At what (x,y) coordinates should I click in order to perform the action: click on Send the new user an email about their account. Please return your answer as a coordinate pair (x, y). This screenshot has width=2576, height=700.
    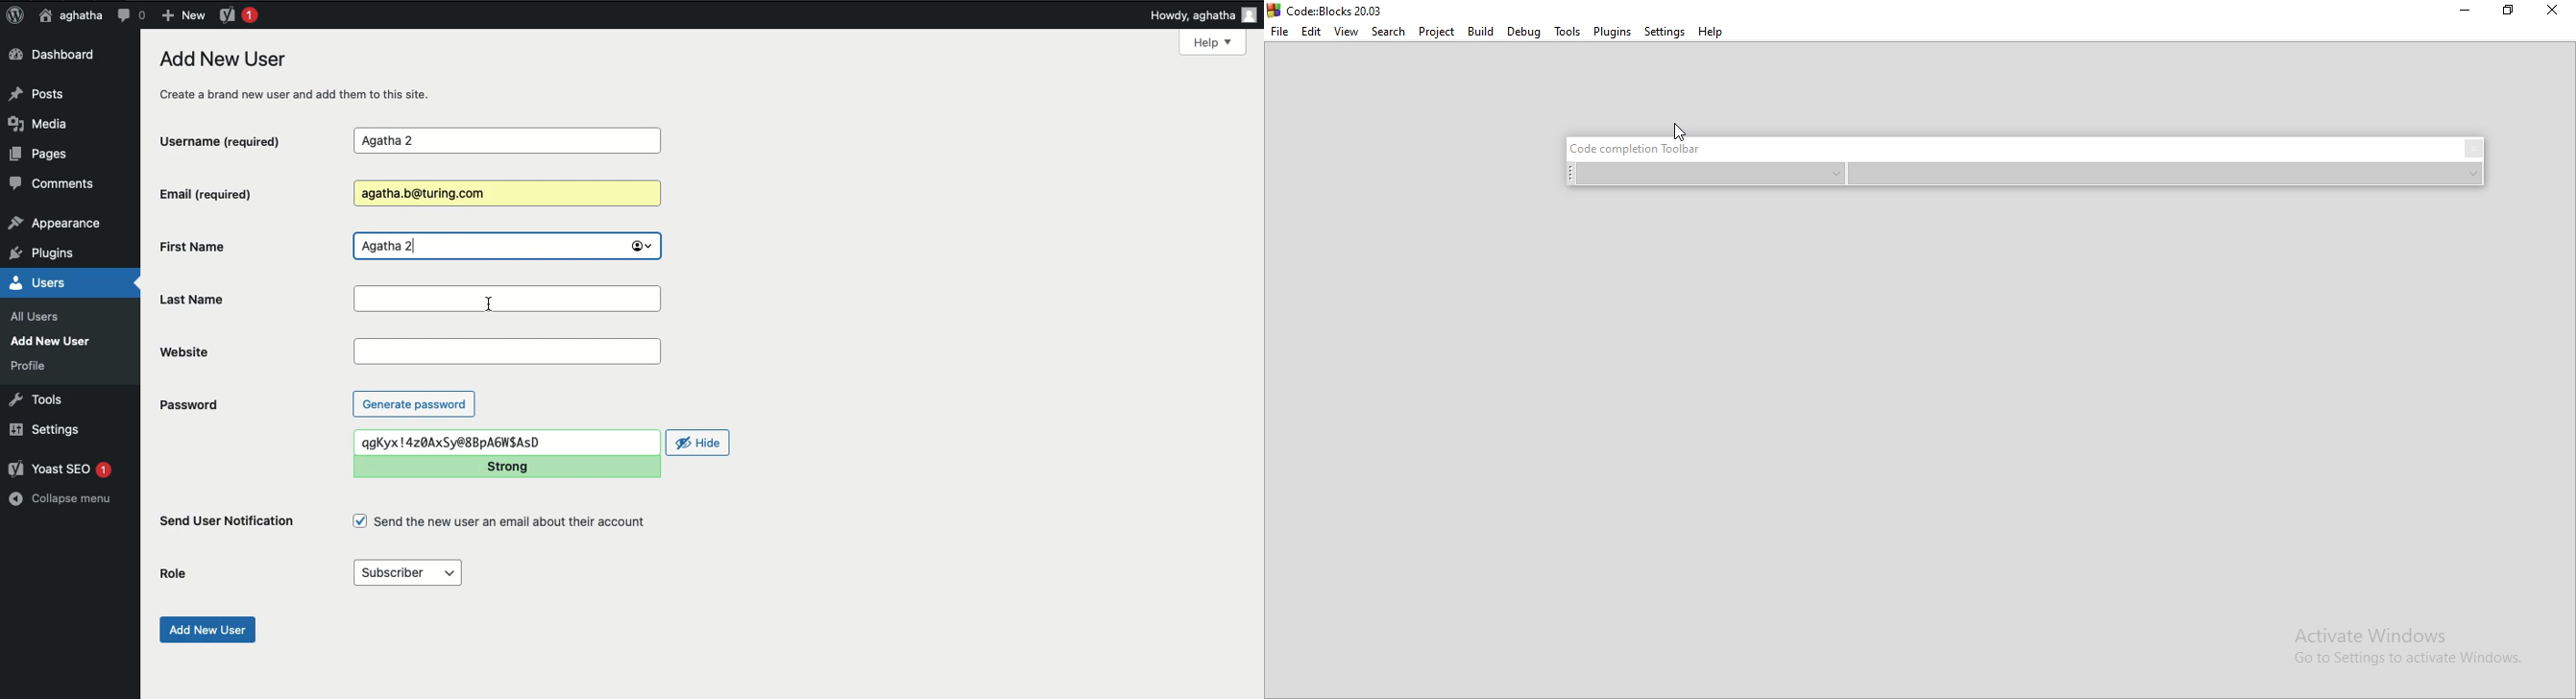
    Looking at the image, I should click on (502, 522).